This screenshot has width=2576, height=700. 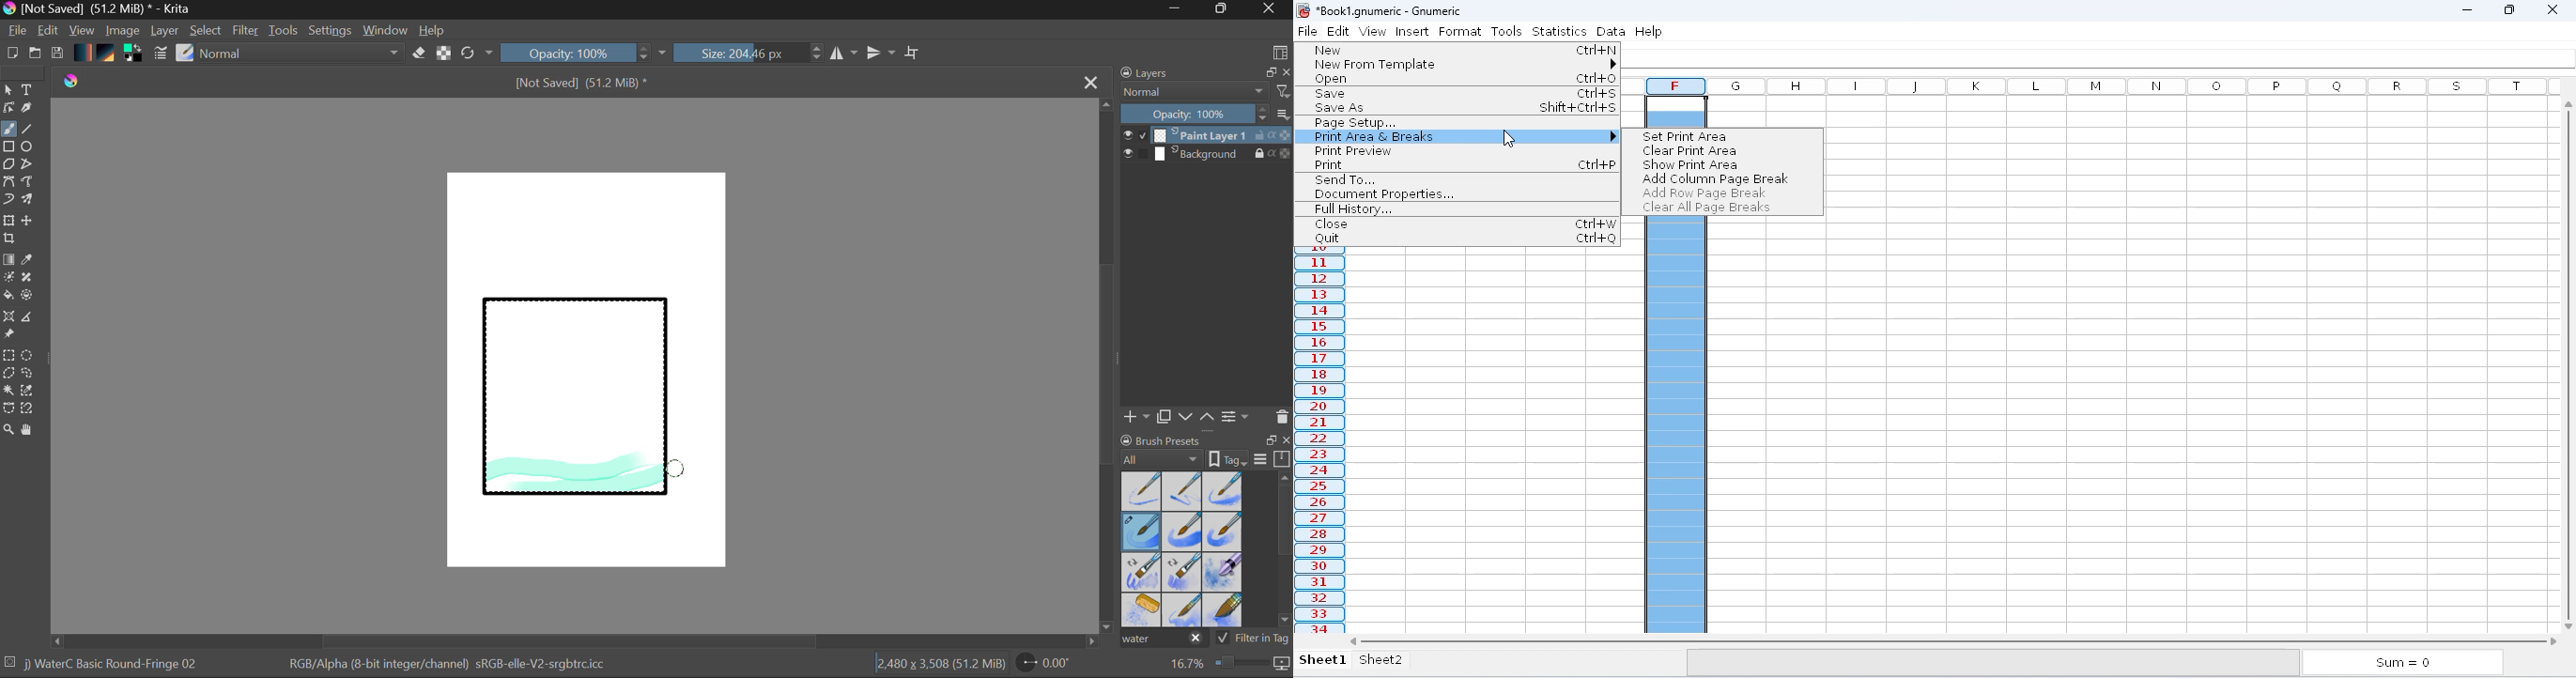 I want to click on Polygon, so click(x=8, y=164).